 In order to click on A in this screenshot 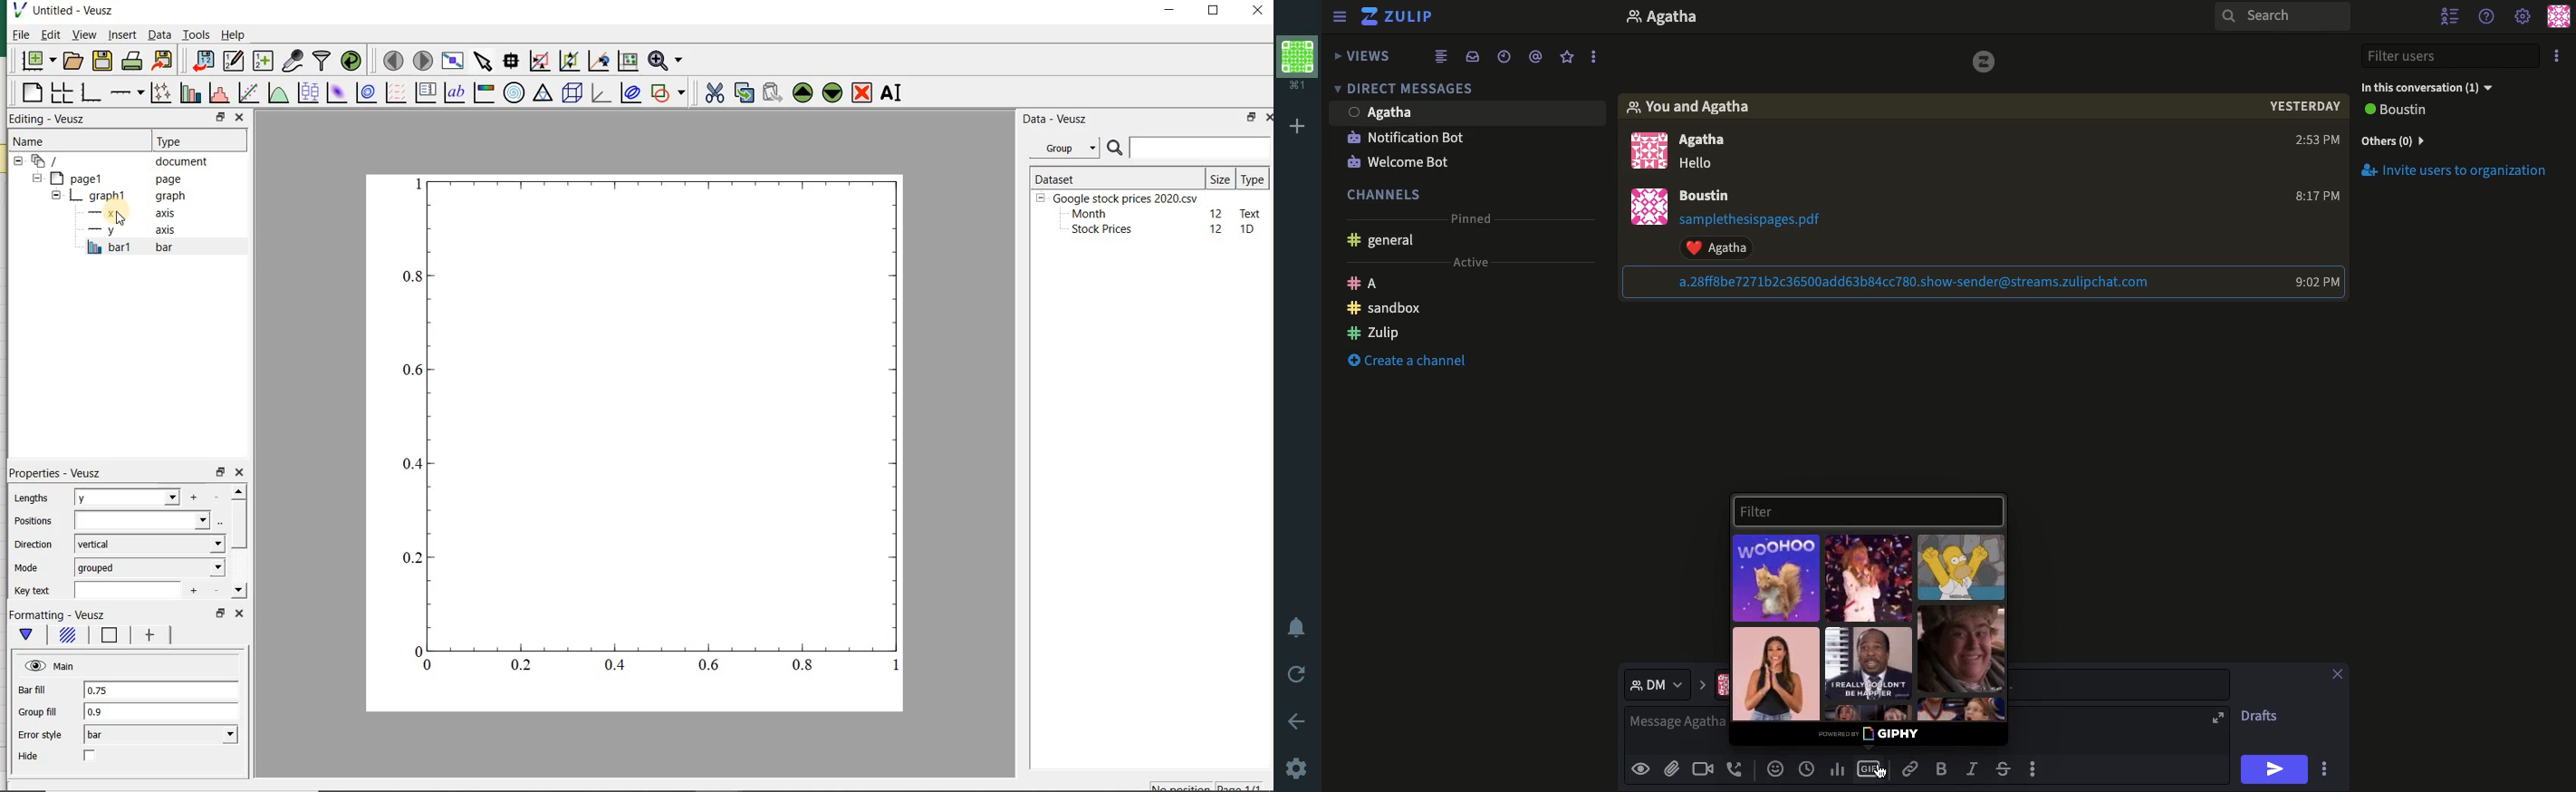, I will do `click(1366, 283)`.